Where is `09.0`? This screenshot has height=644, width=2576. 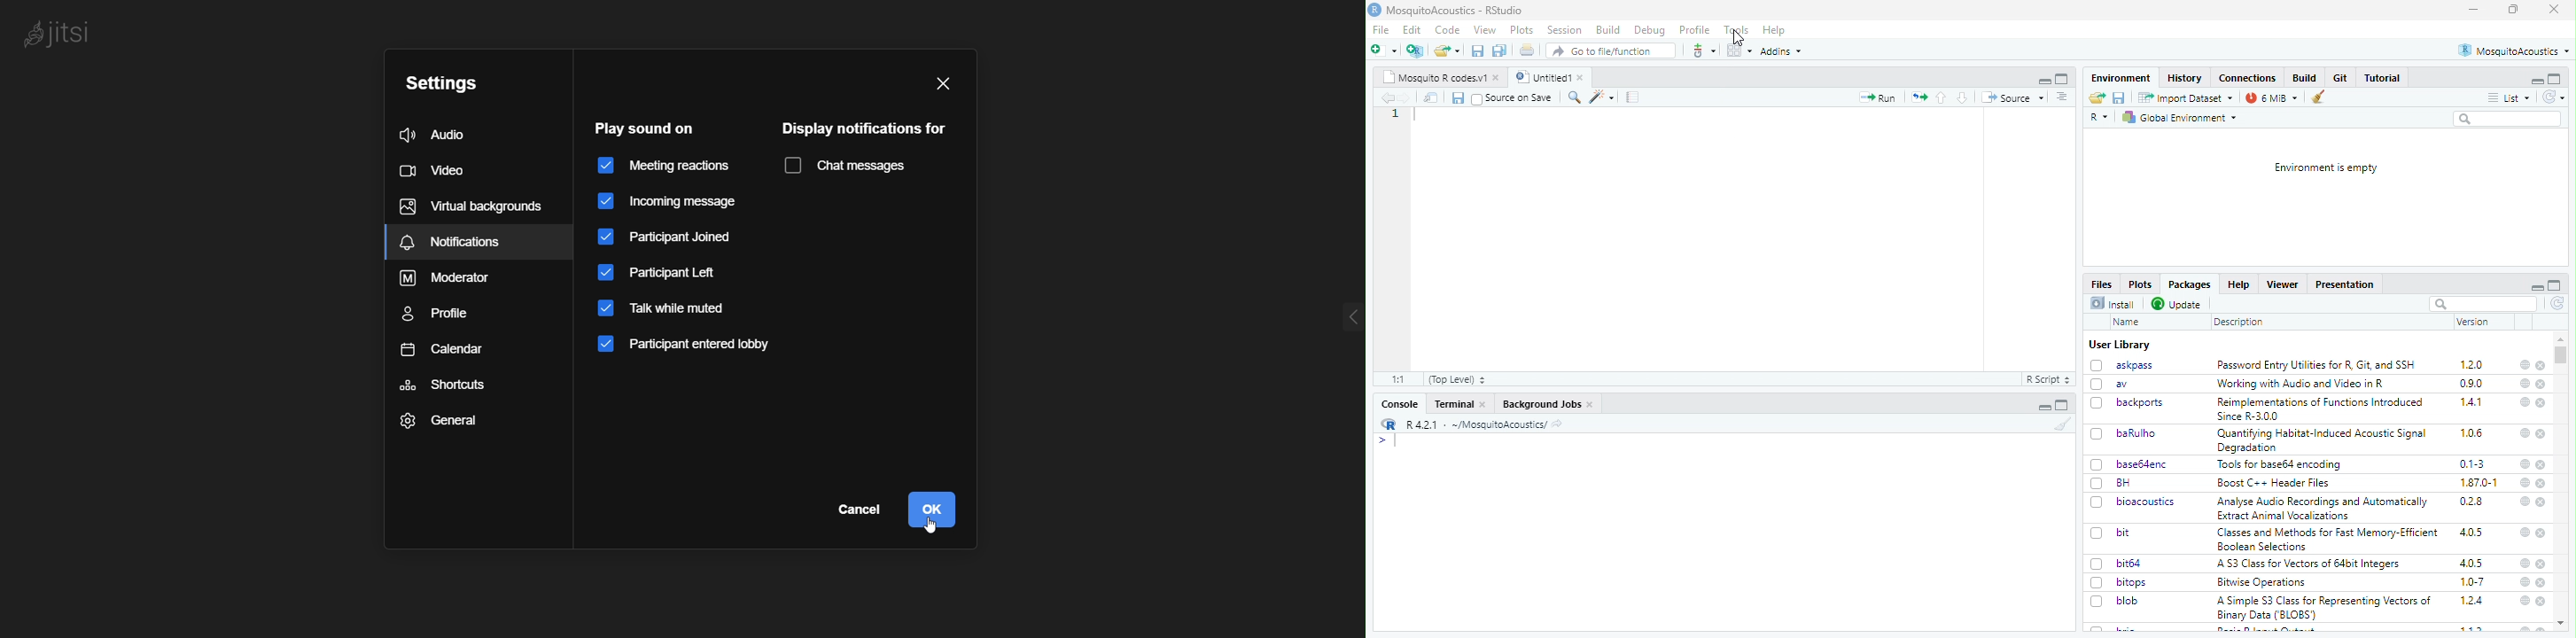
09.0 is located at coordinates (2471, 384).